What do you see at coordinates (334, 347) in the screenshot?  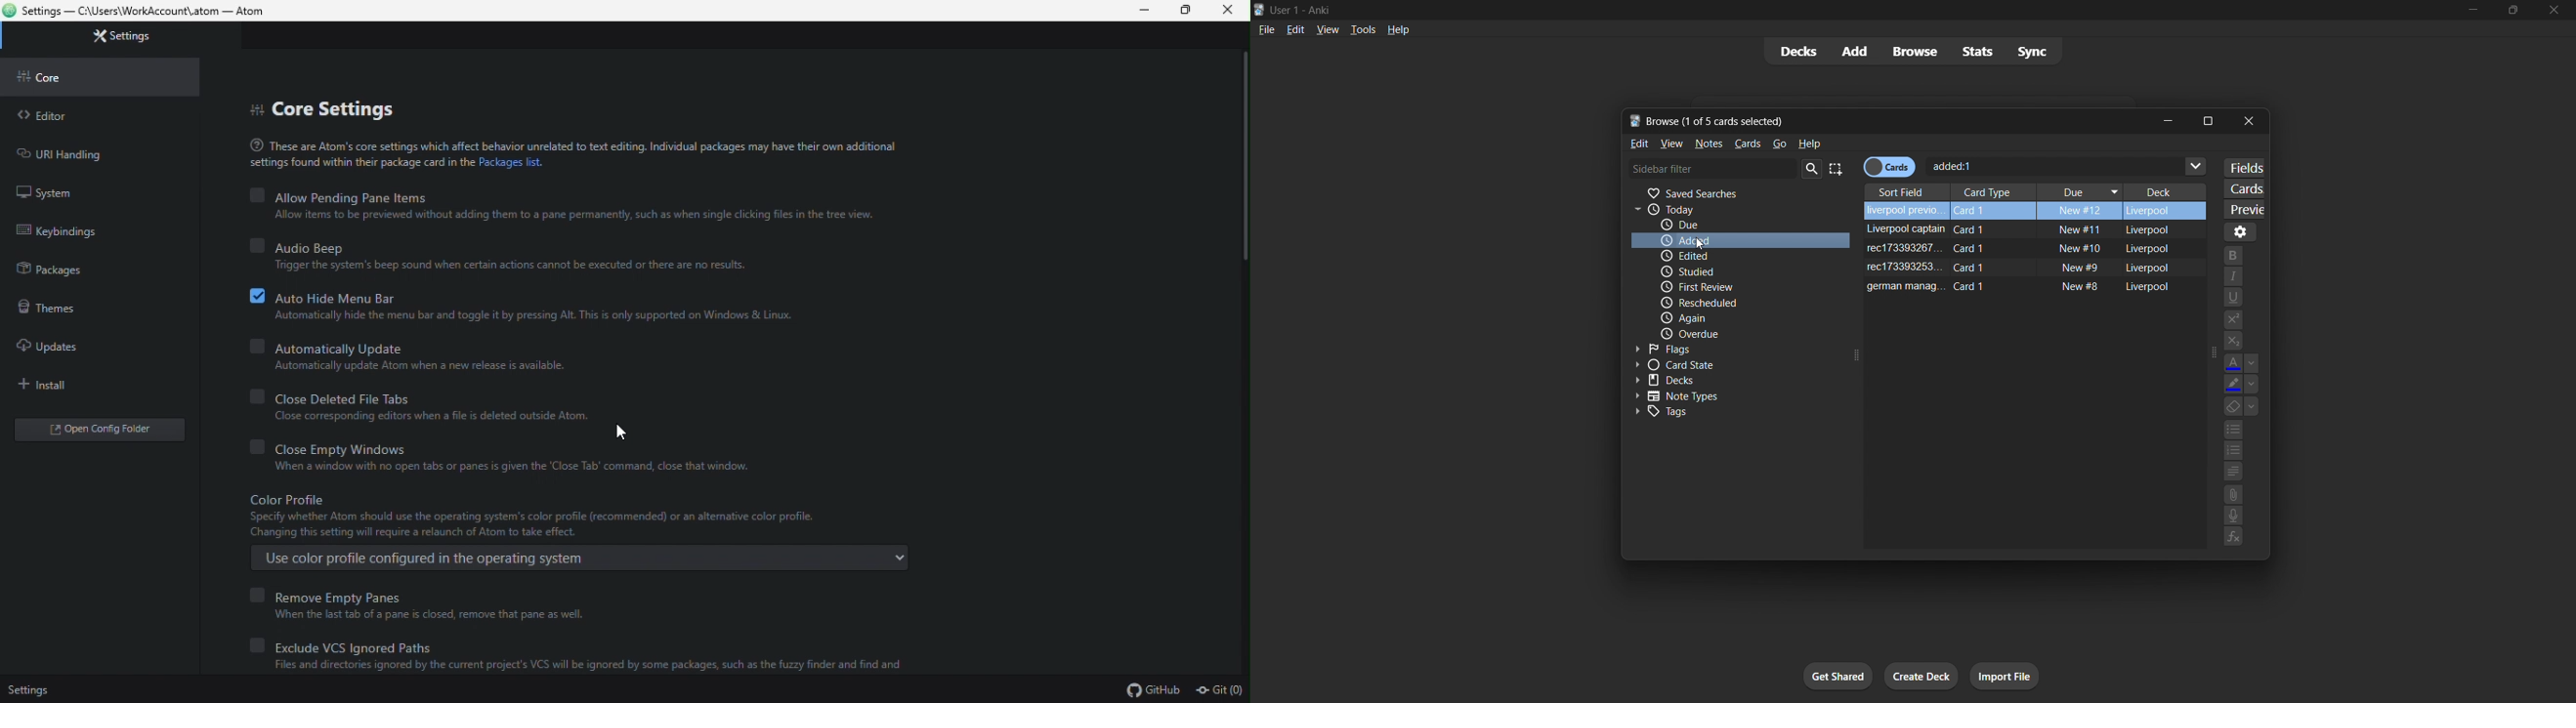 I see `Automatically Update` at bounding box center [334, 347].